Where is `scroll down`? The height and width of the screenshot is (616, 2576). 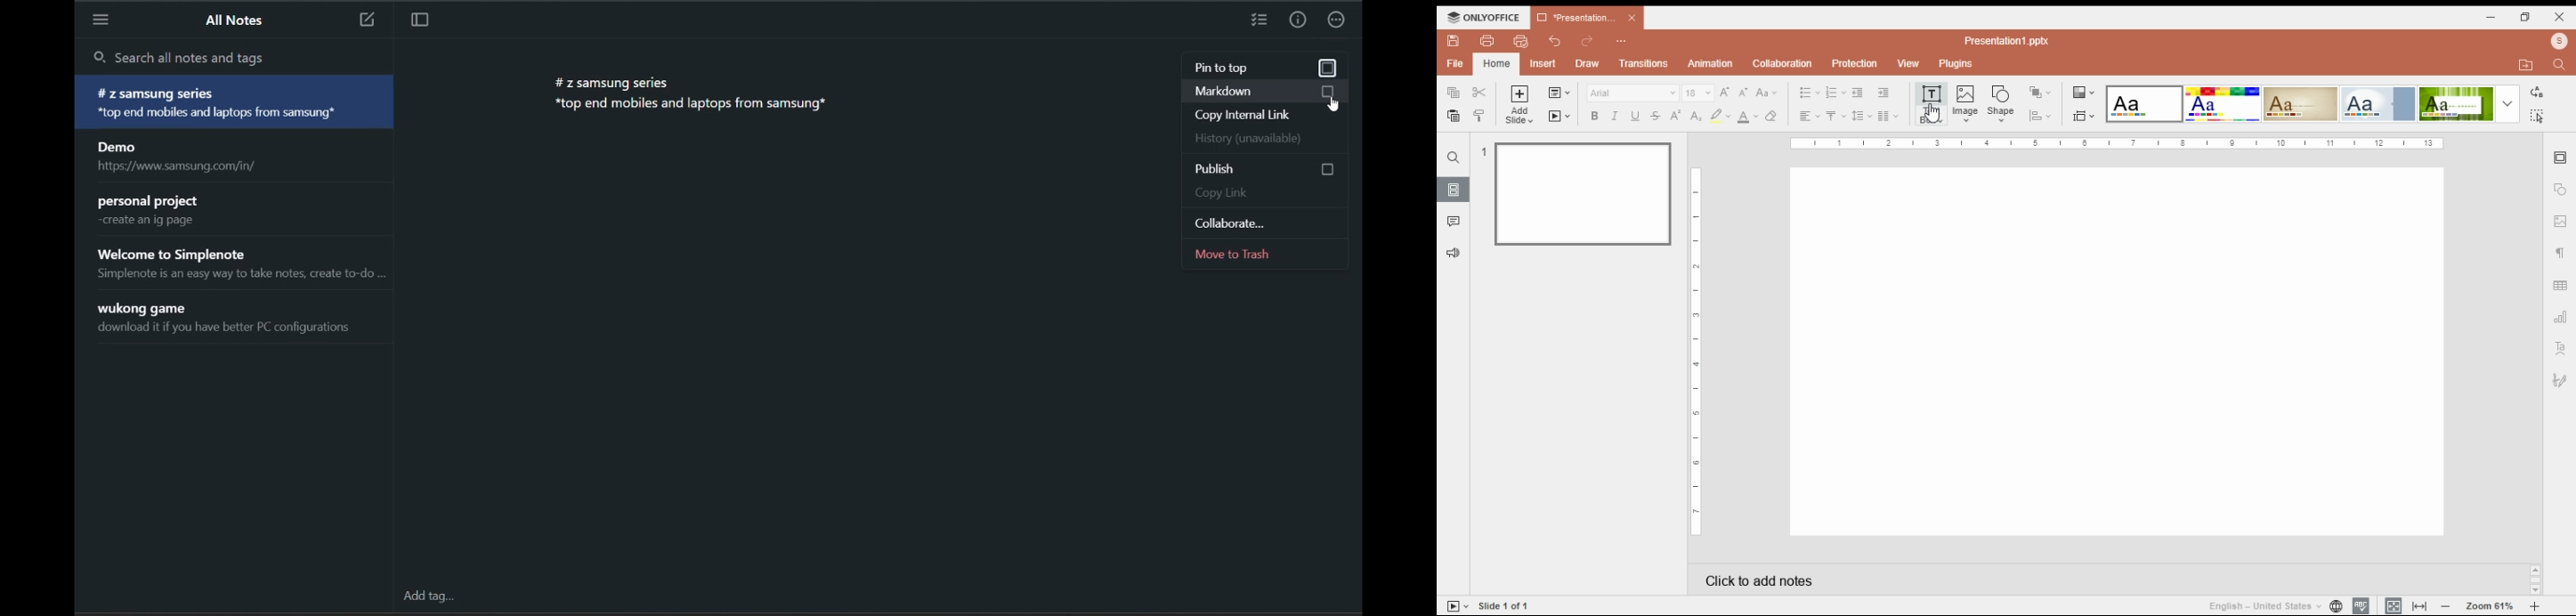 scroll down is located at coordinates (2535, 590).